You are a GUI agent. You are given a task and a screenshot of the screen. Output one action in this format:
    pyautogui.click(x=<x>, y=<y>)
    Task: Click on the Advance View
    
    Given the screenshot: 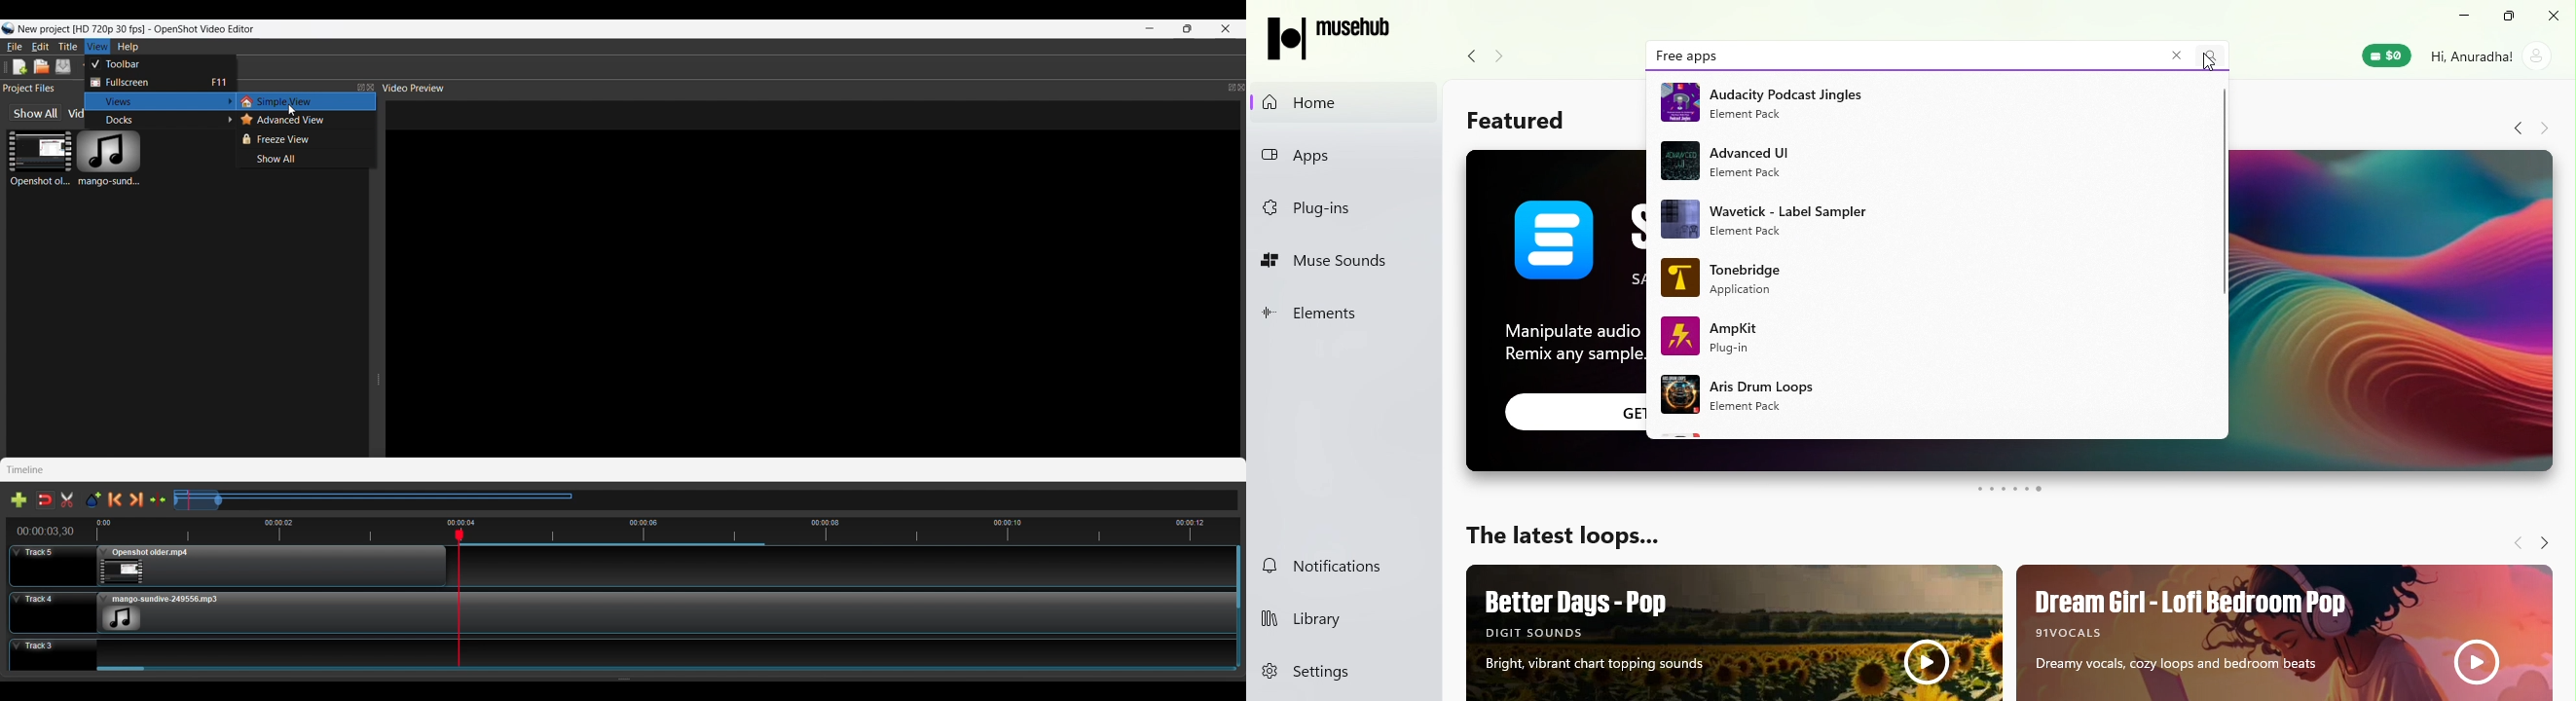 What is the action you would take?
    pyautogui.click(x=302, y=120)
    